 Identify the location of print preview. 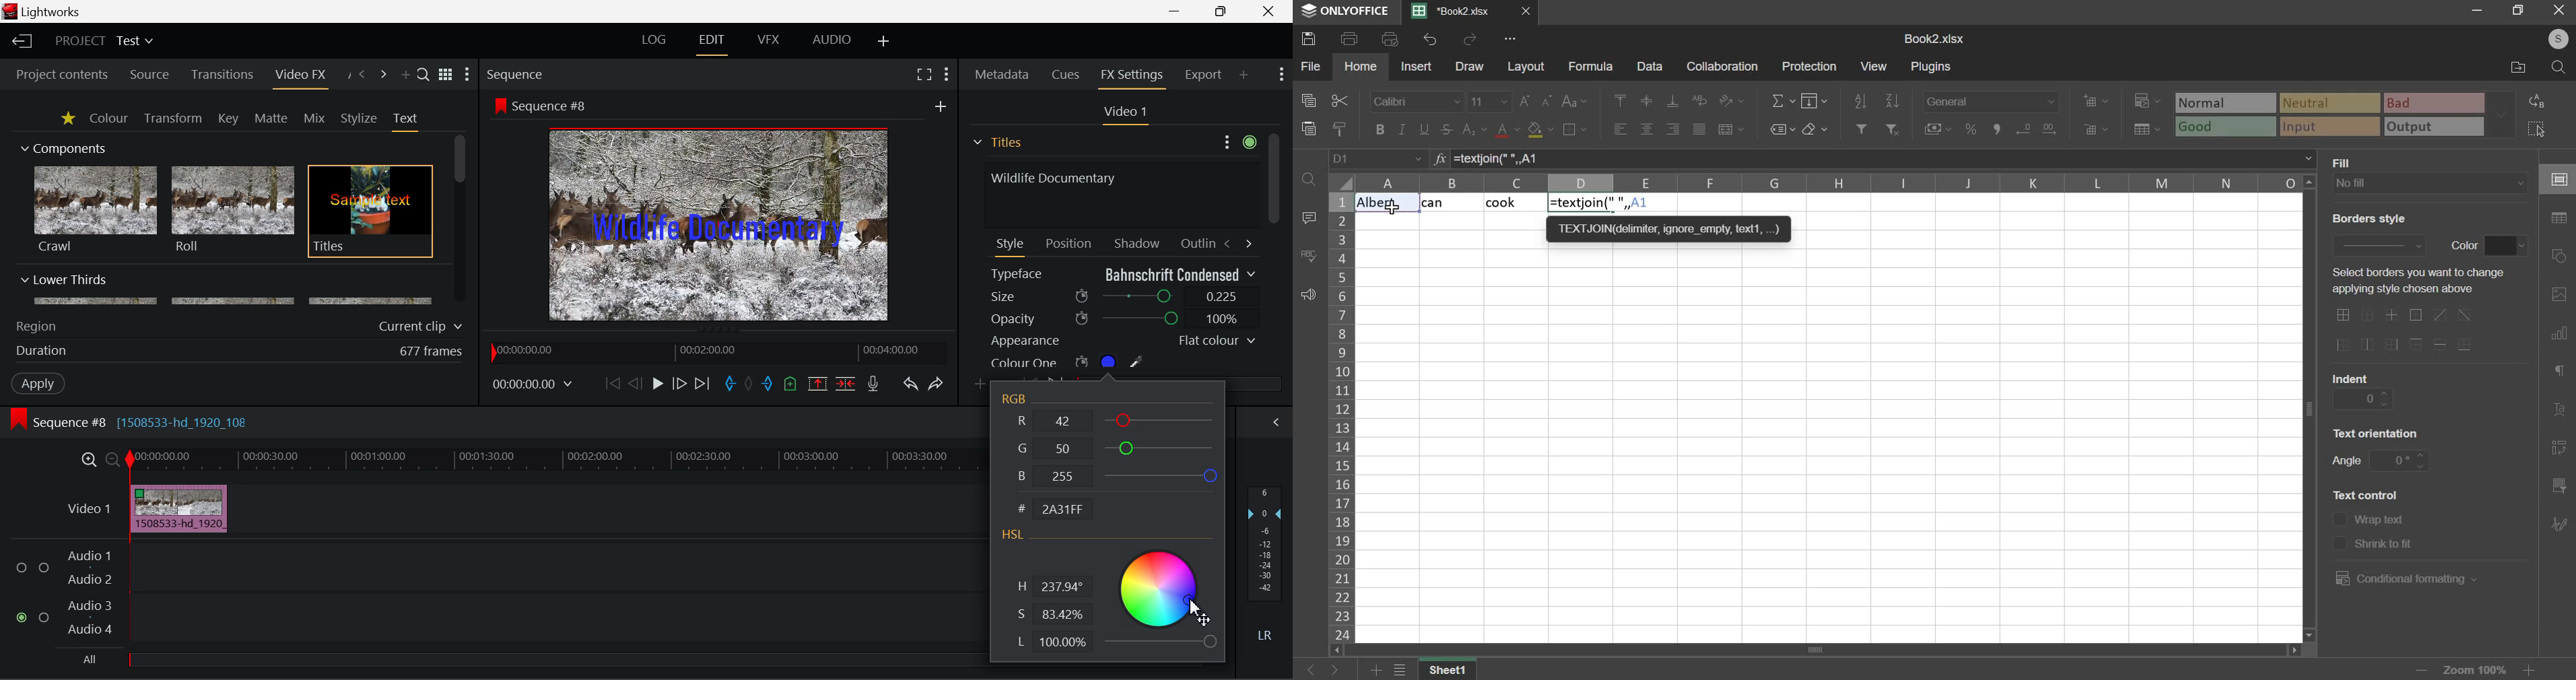
(1391, 39).